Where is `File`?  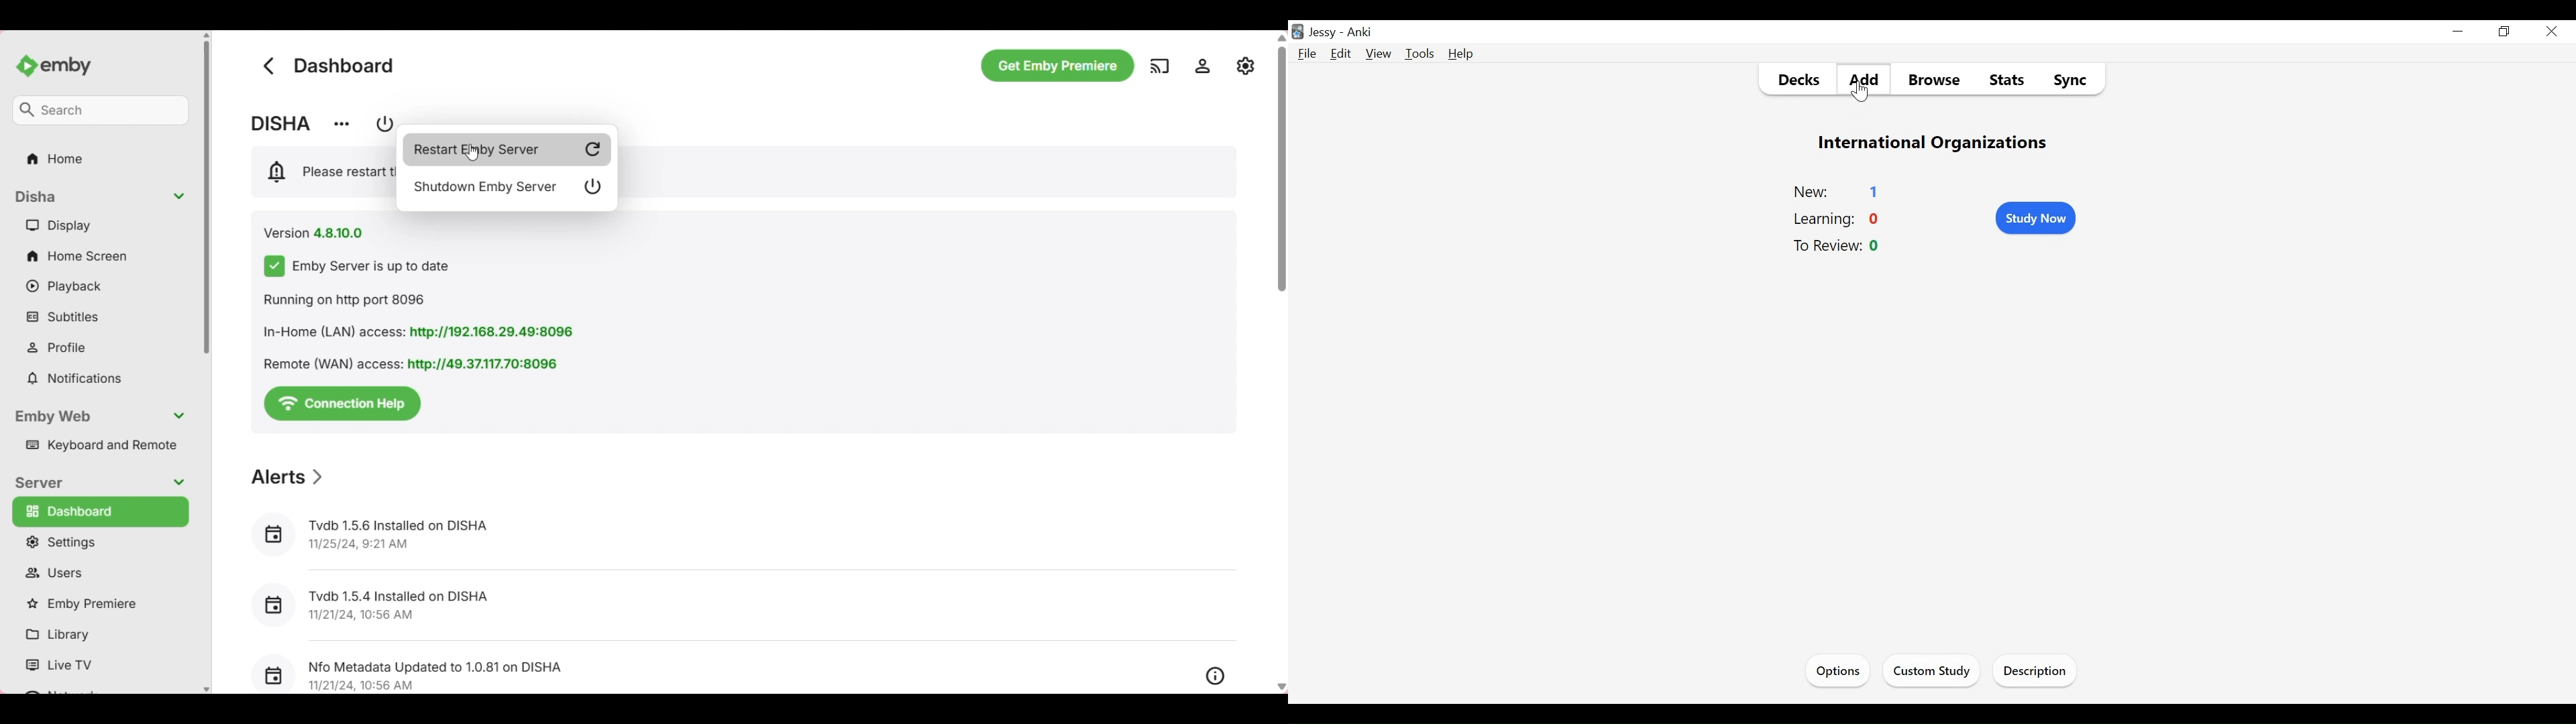
File is located at coordinates (1307, 54).